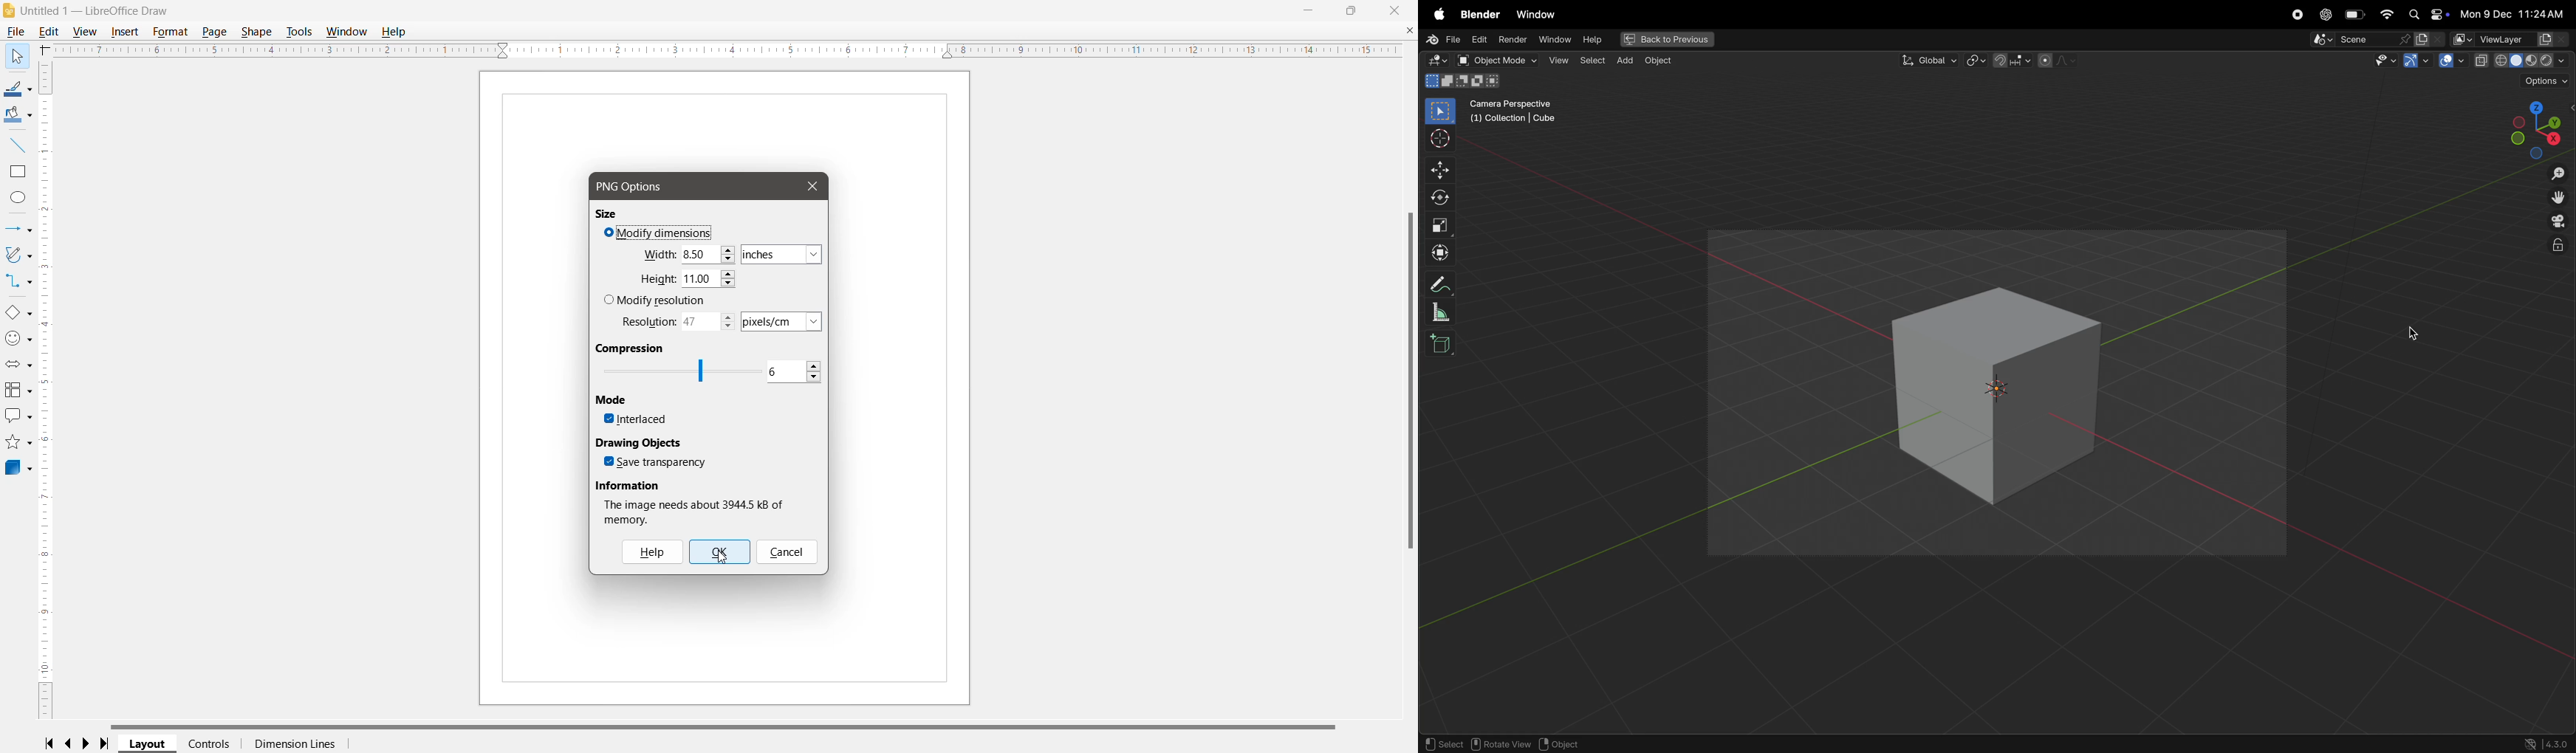  Describe the element at coordinates (2417, 332) in the screenshot. I see `cursor` at that location.